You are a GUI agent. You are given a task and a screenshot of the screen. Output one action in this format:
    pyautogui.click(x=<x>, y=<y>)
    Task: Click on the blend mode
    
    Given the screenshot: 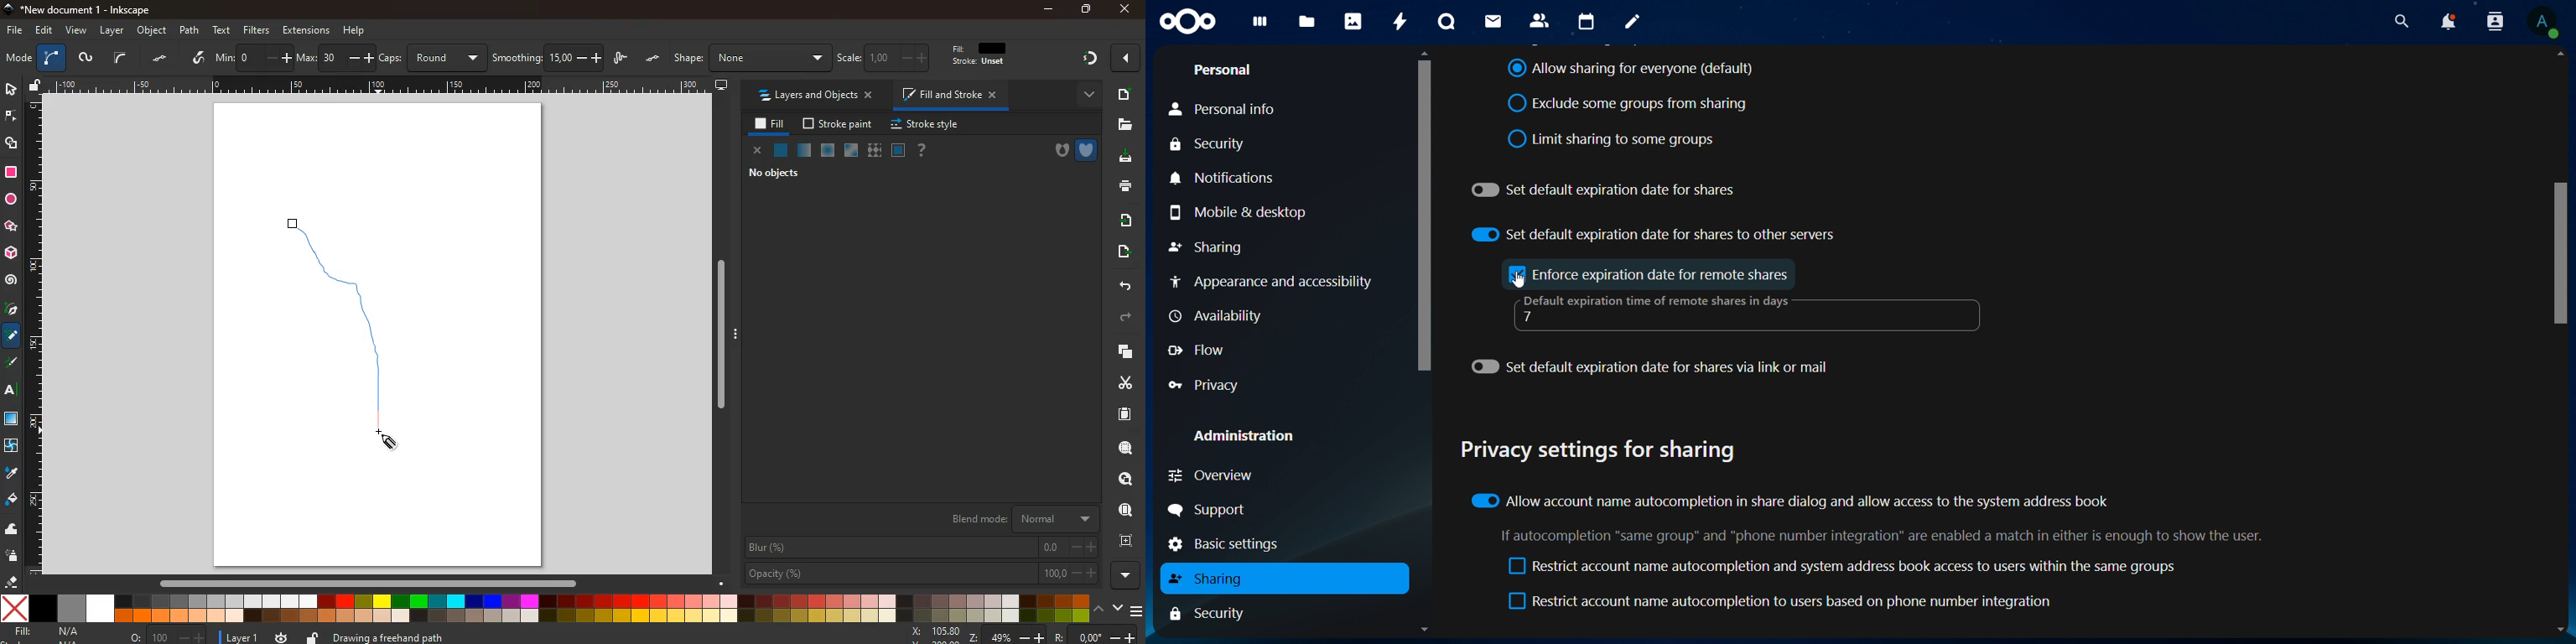 What is the action you would take?
    pyautogui.click(x=1026, y=519)
    